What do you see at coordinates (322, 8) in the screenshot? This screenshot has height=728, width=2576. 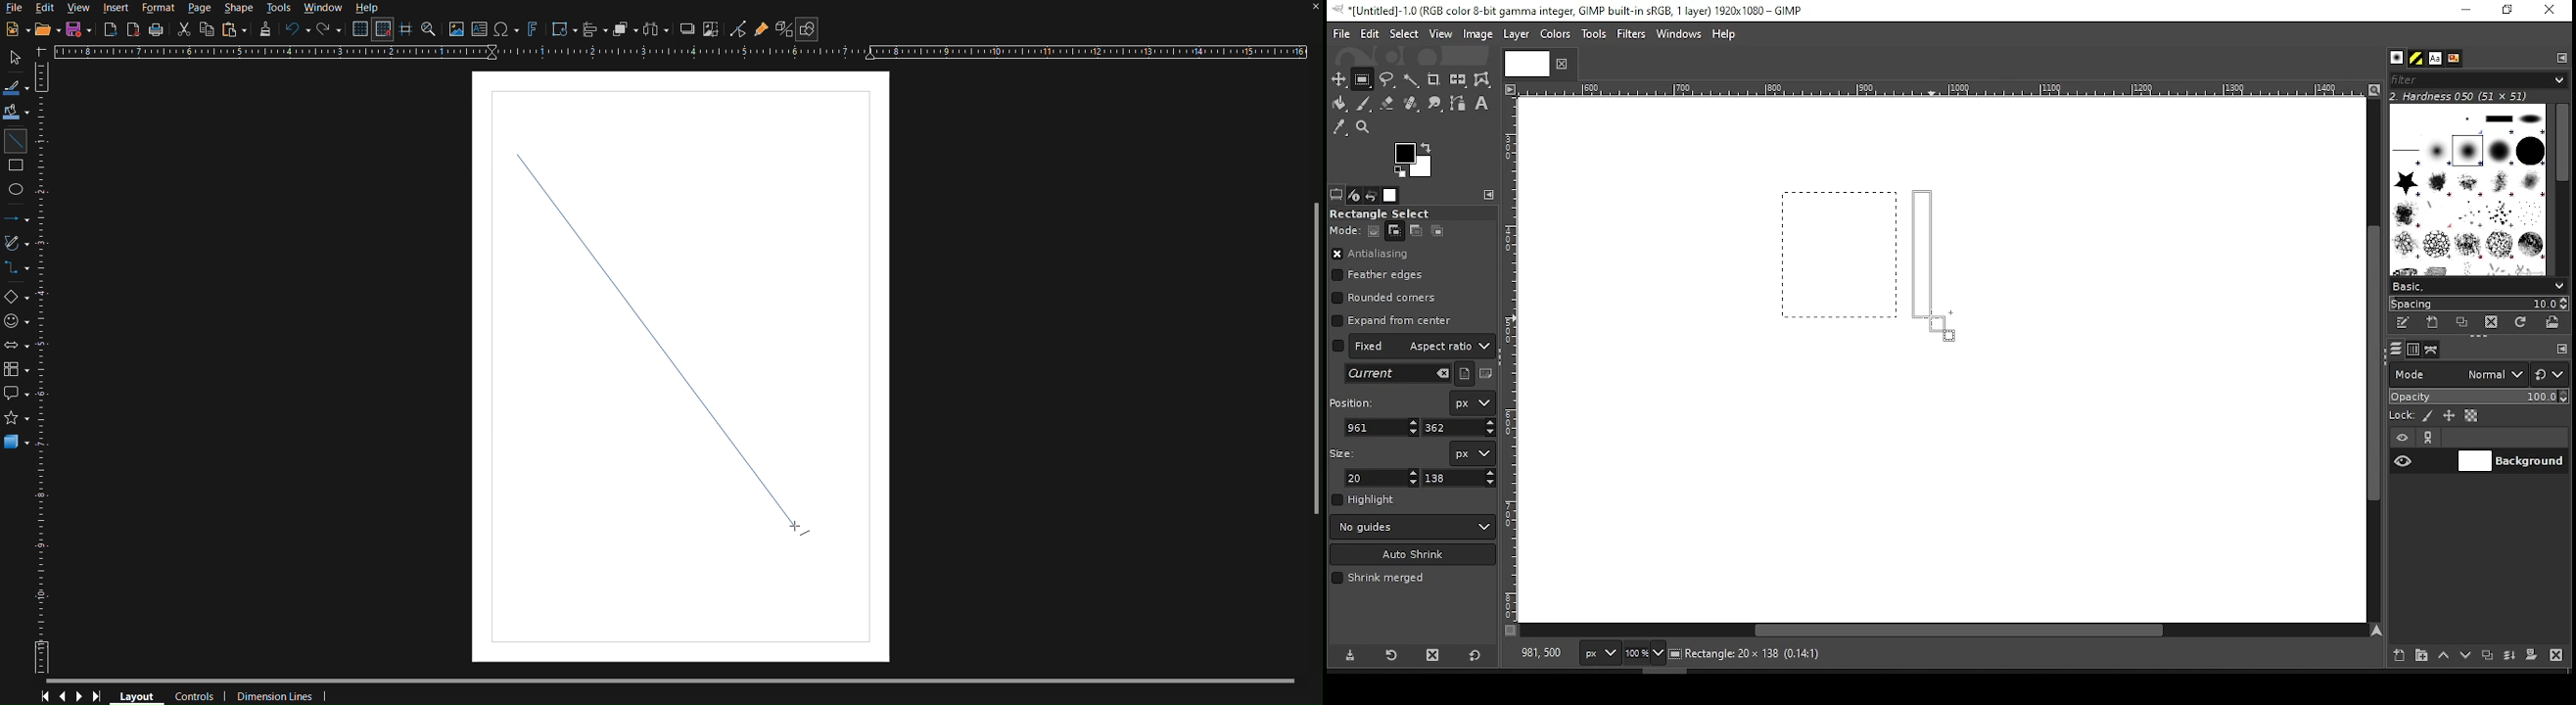 I see `Window` at bounding box center [322, 8].